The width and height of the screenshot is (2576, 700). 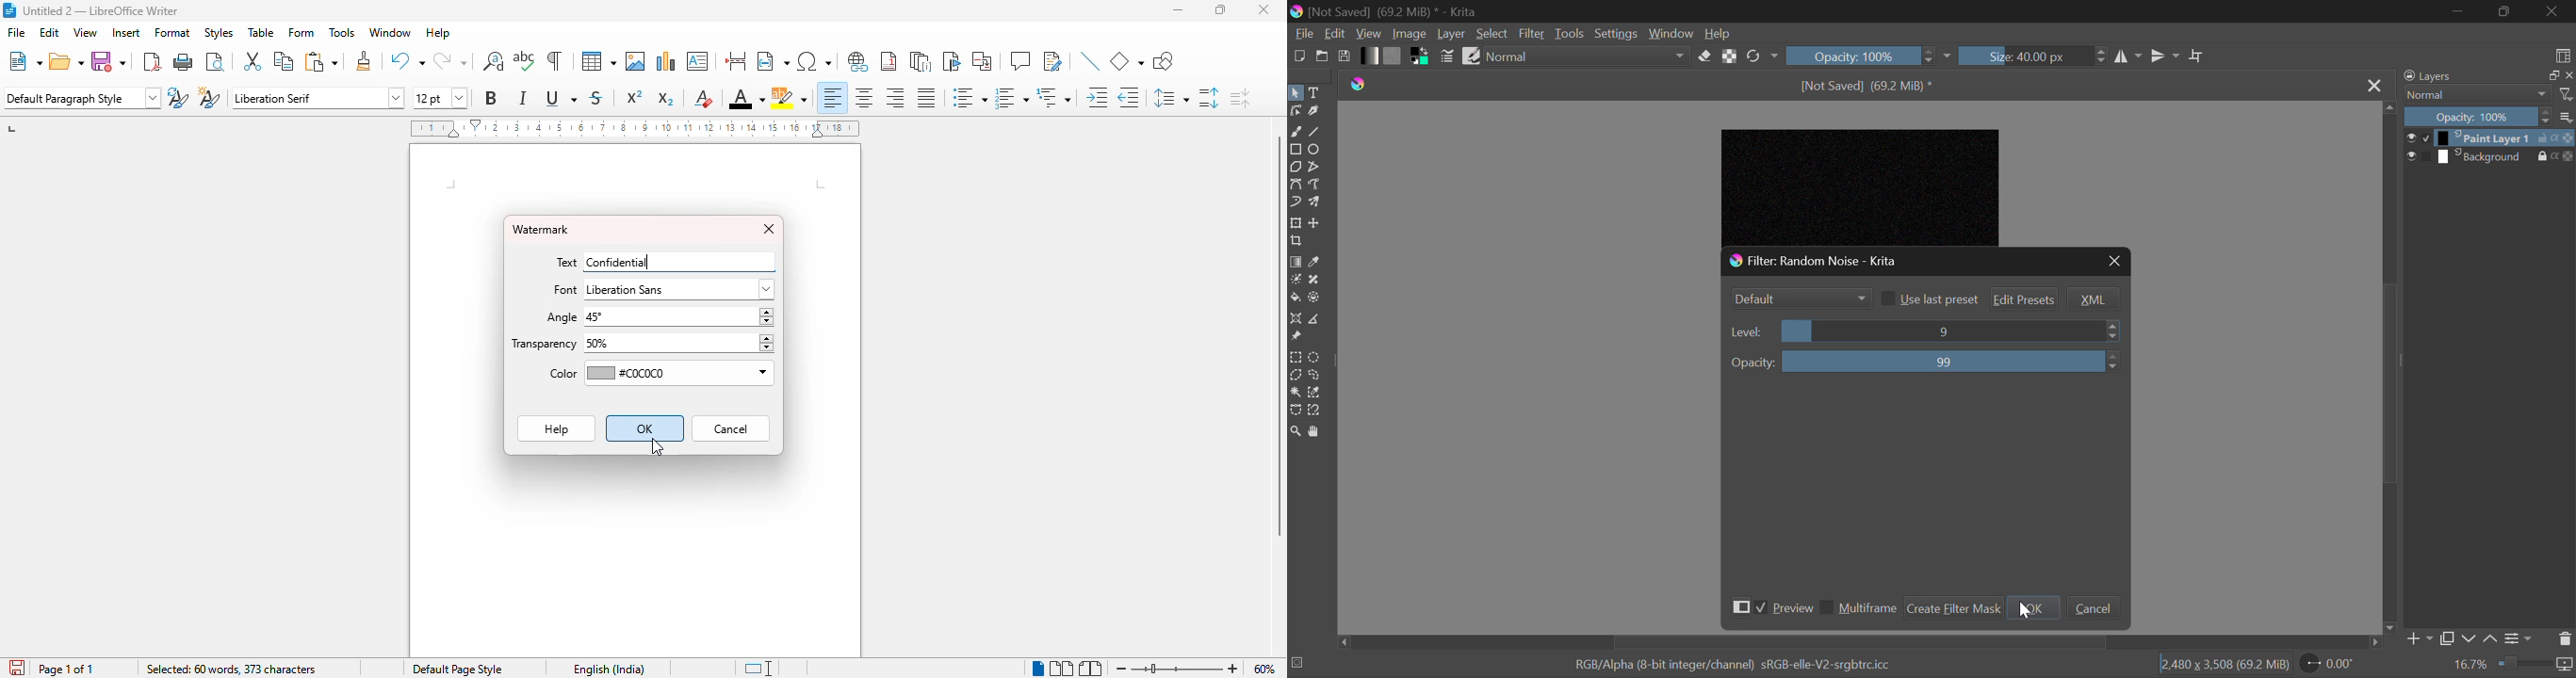 I want to click on insert page break, so click(x=735, y=61).